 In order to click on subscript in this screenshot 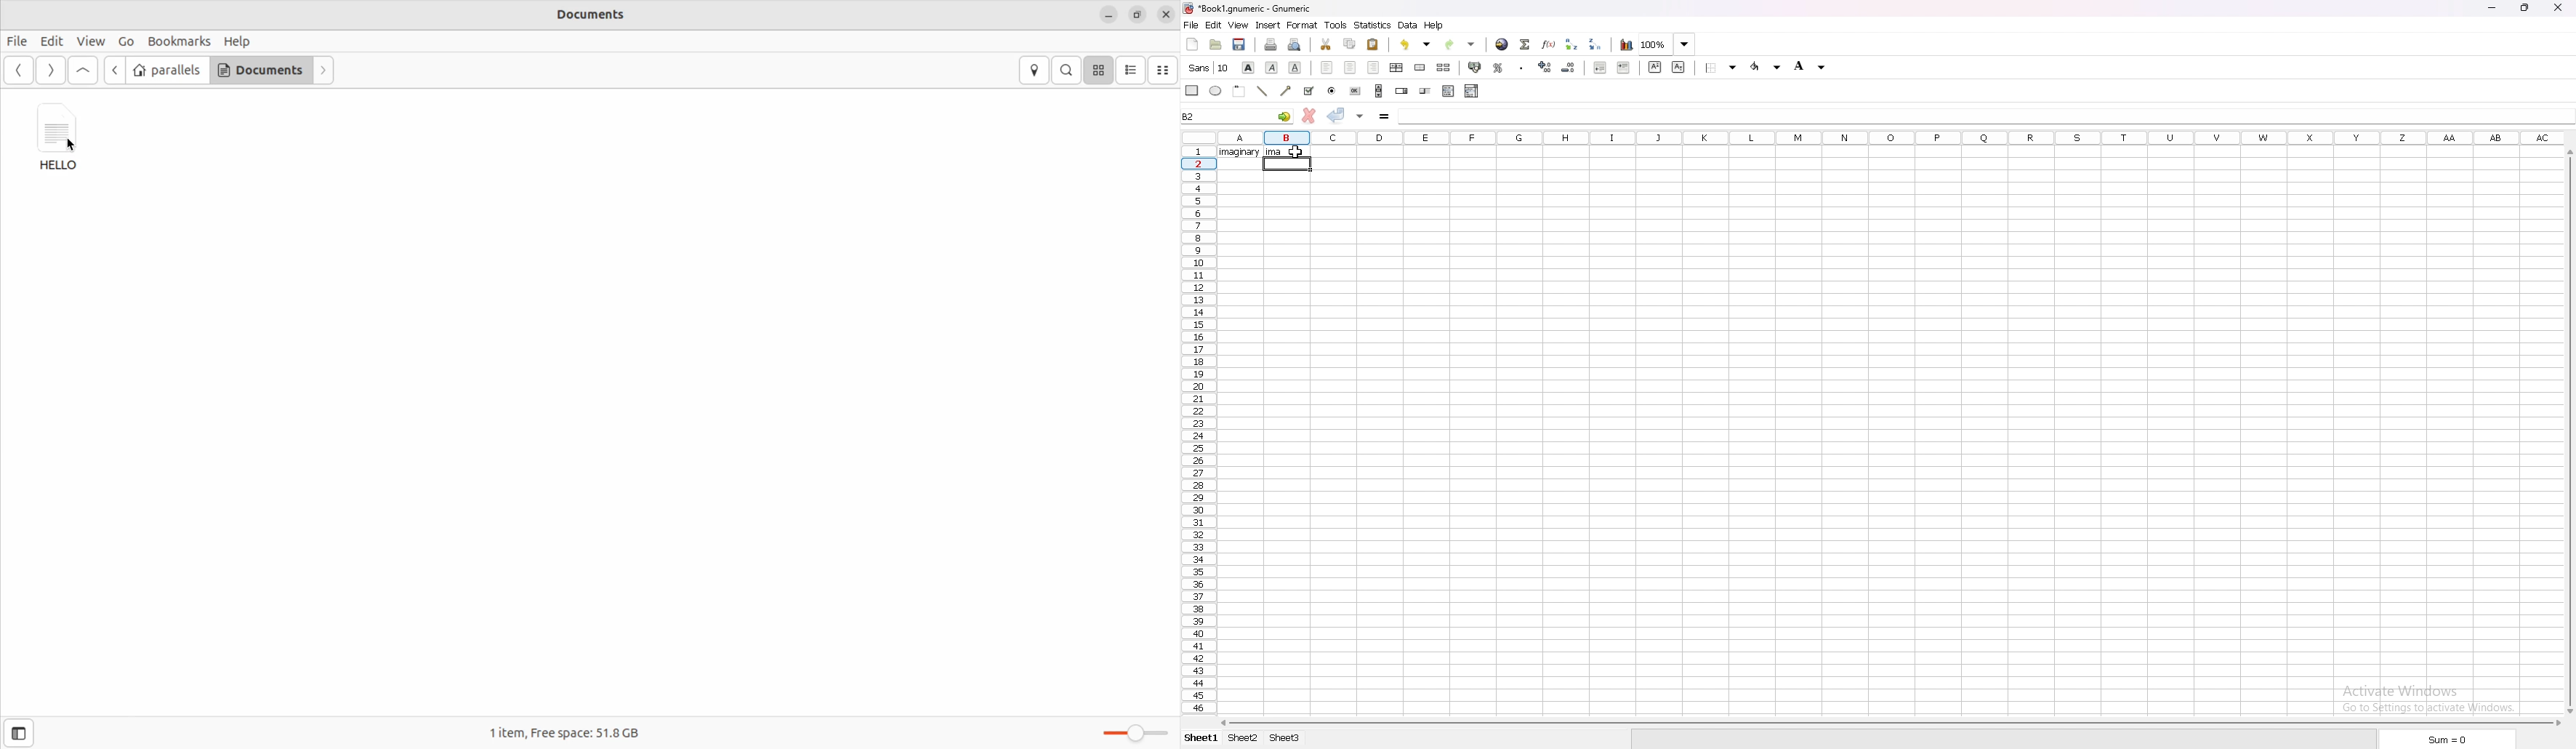, I will do `click(1681, 67)`.